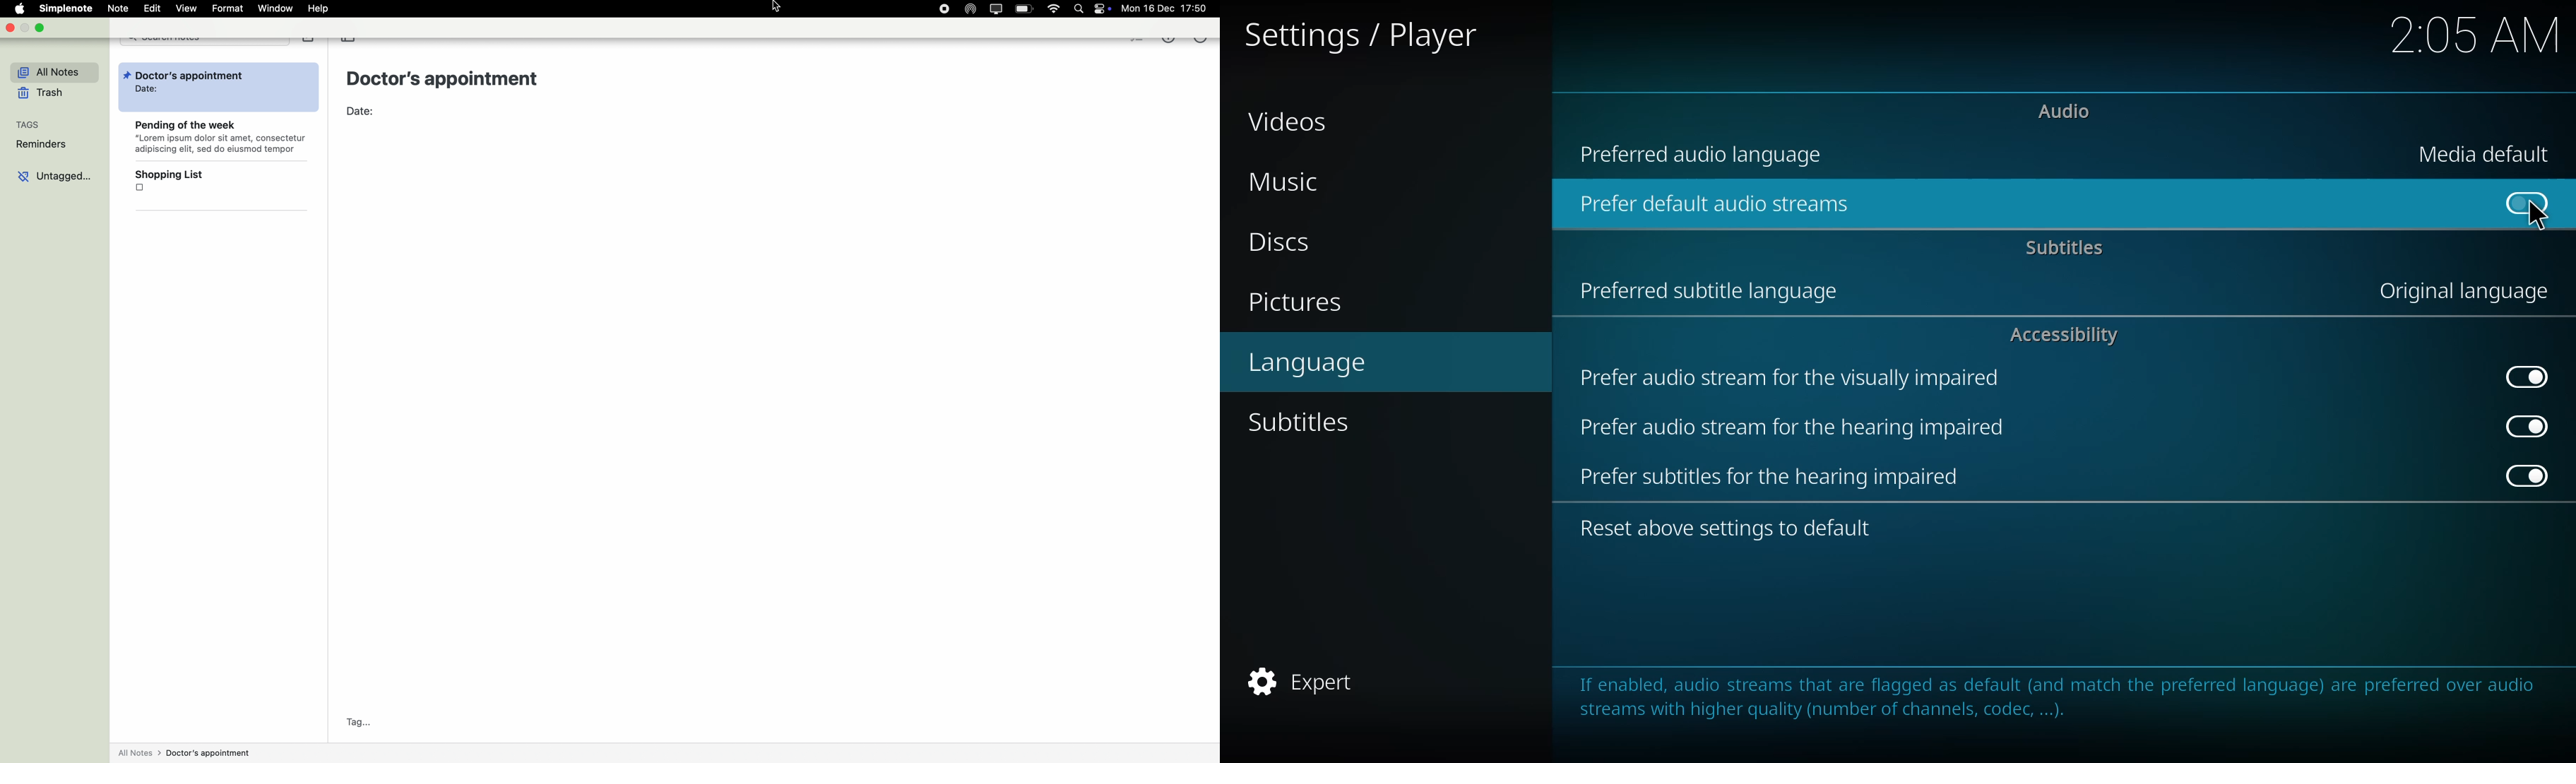 Image resolution: width=2576 pixels, height=784 pixels. I want to click on maximize, so click(39, 28).